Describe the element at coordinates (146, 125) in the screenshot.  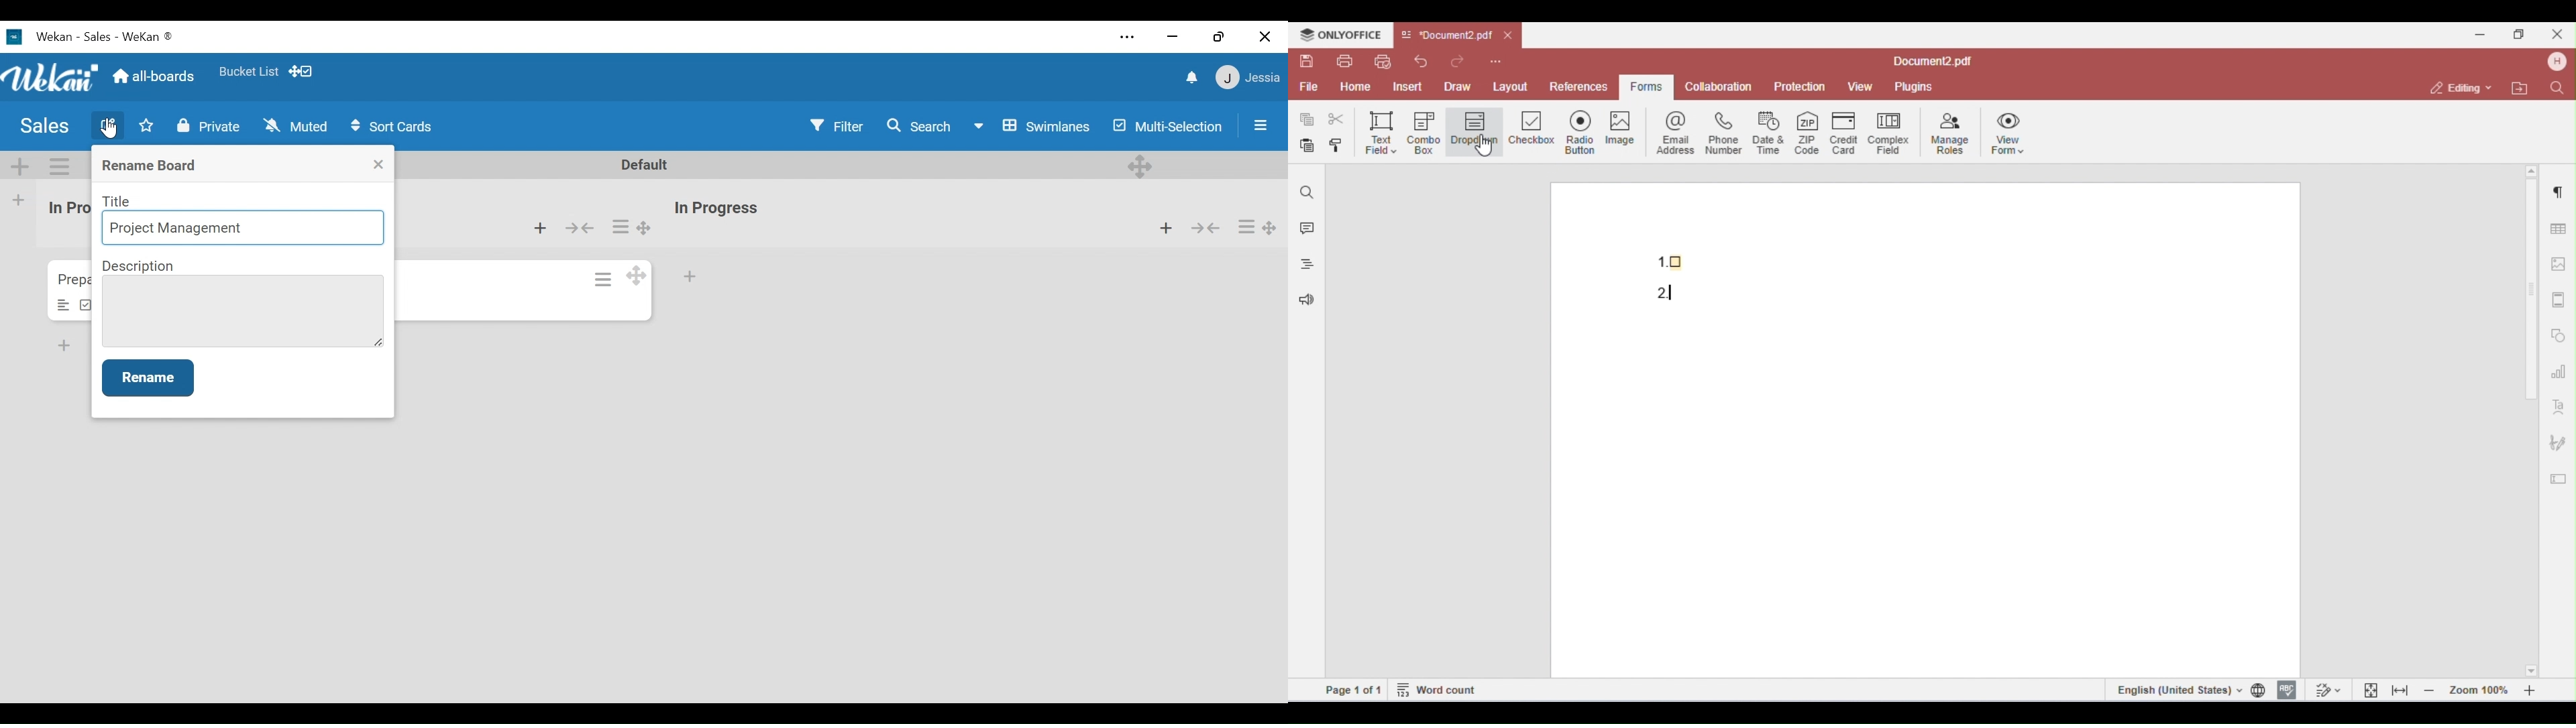
I see `Toggle Favorites` at that location.